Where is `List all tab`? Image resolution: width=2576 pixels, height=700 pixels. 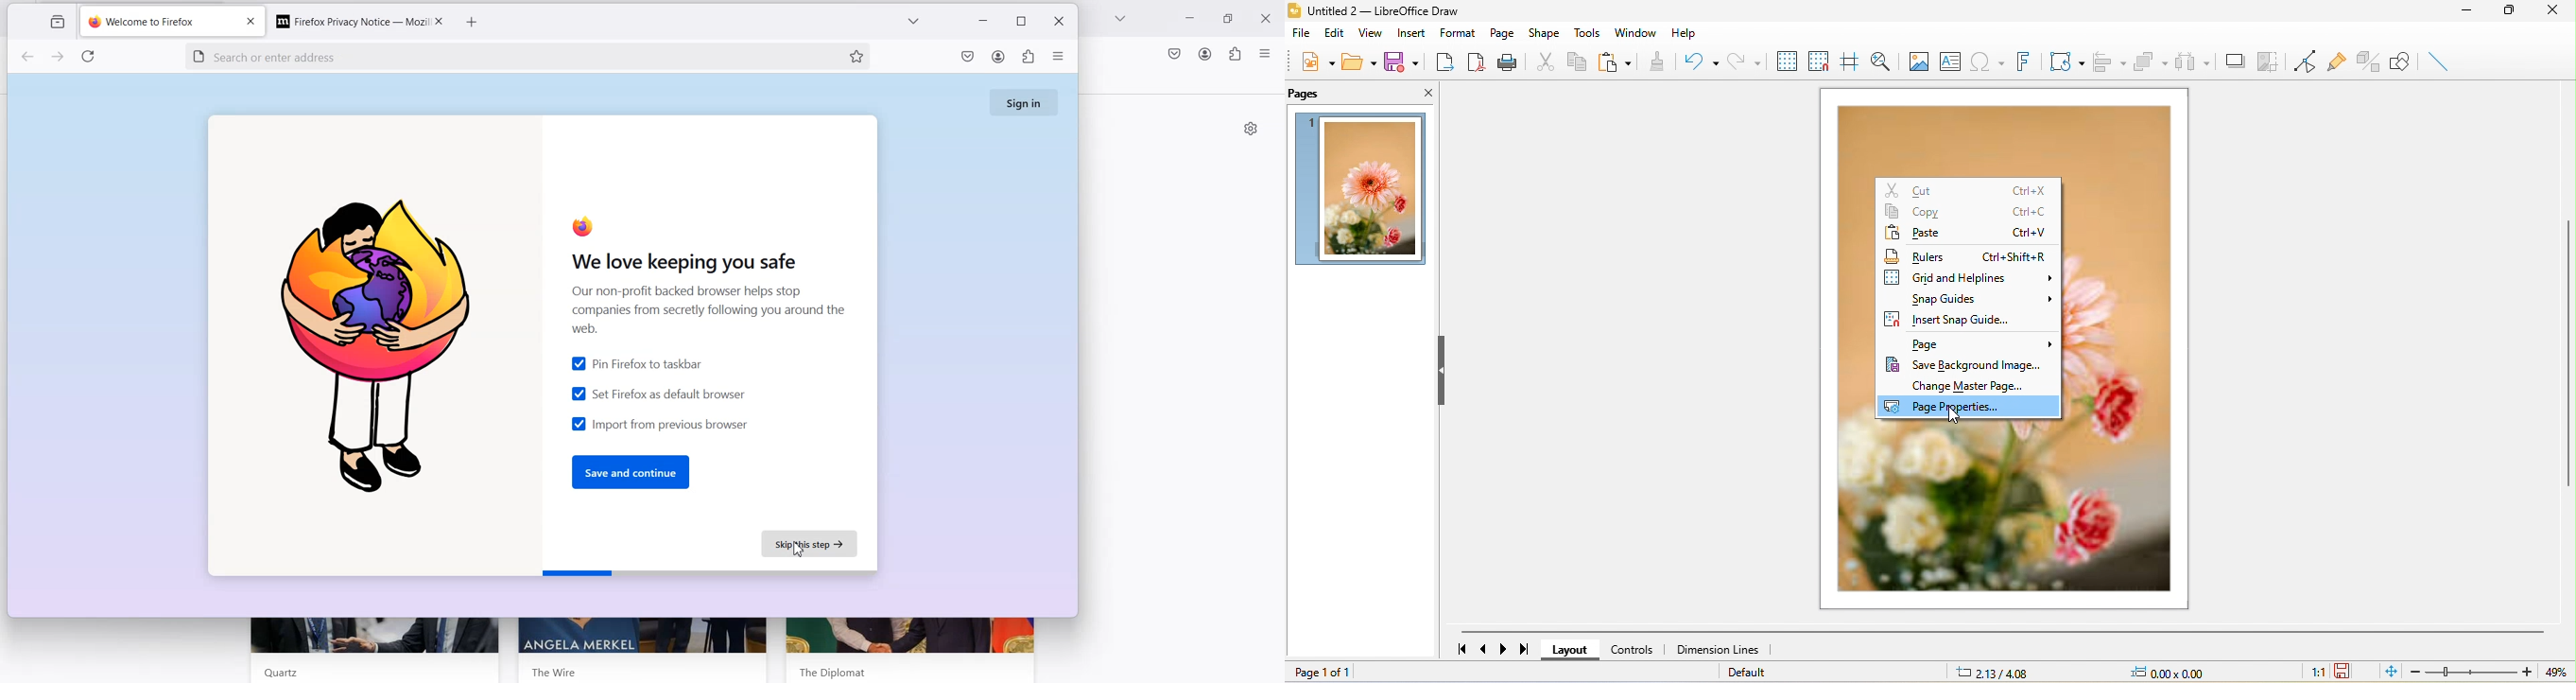
List all tab is located at coordinates (1121, 19).